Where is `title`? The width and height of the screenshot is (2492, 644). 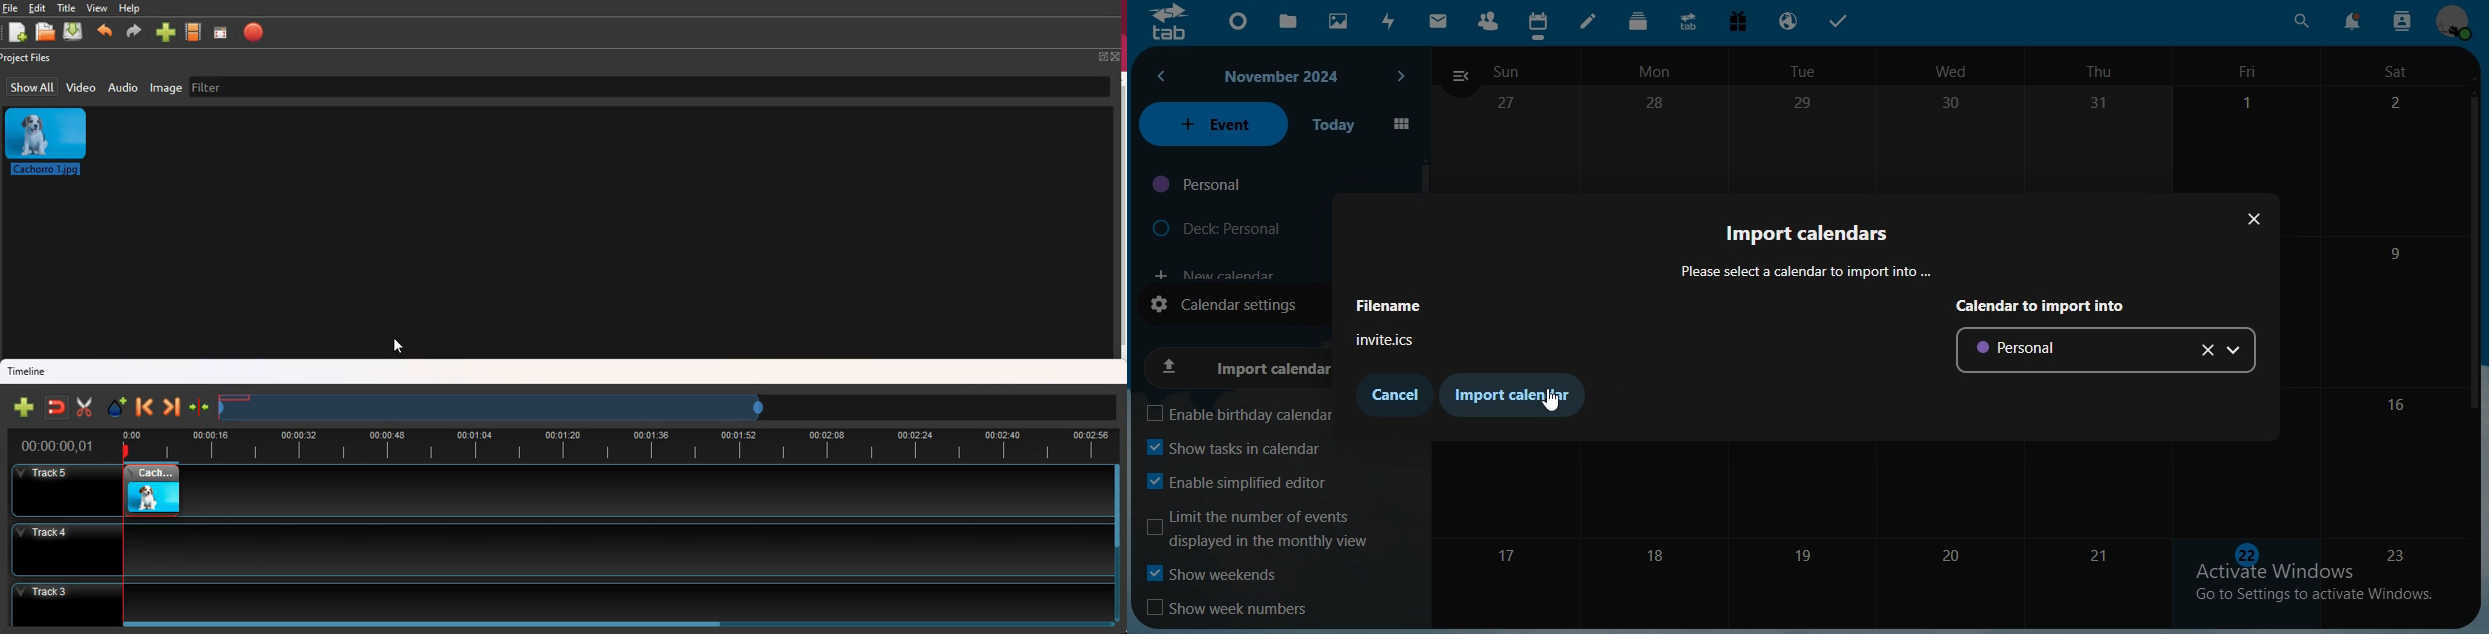 title is located at coordinates (67, 7).